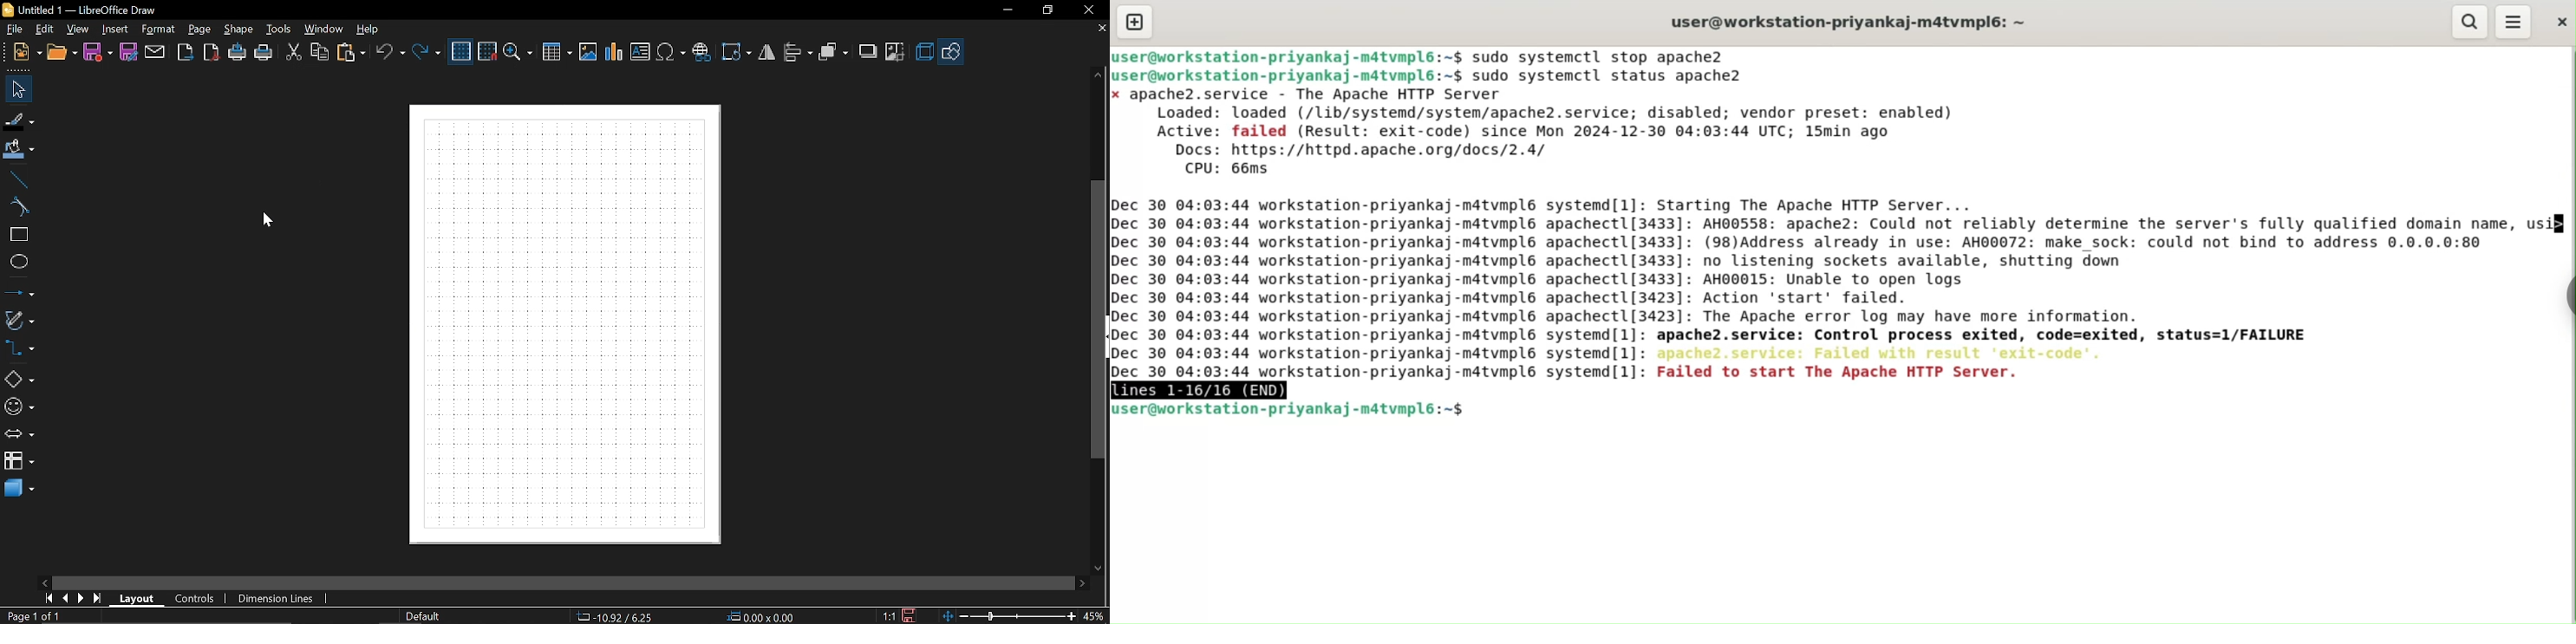 This screenshot has width=2576, height=644. I want to click on Arrange, so click(833, 53).